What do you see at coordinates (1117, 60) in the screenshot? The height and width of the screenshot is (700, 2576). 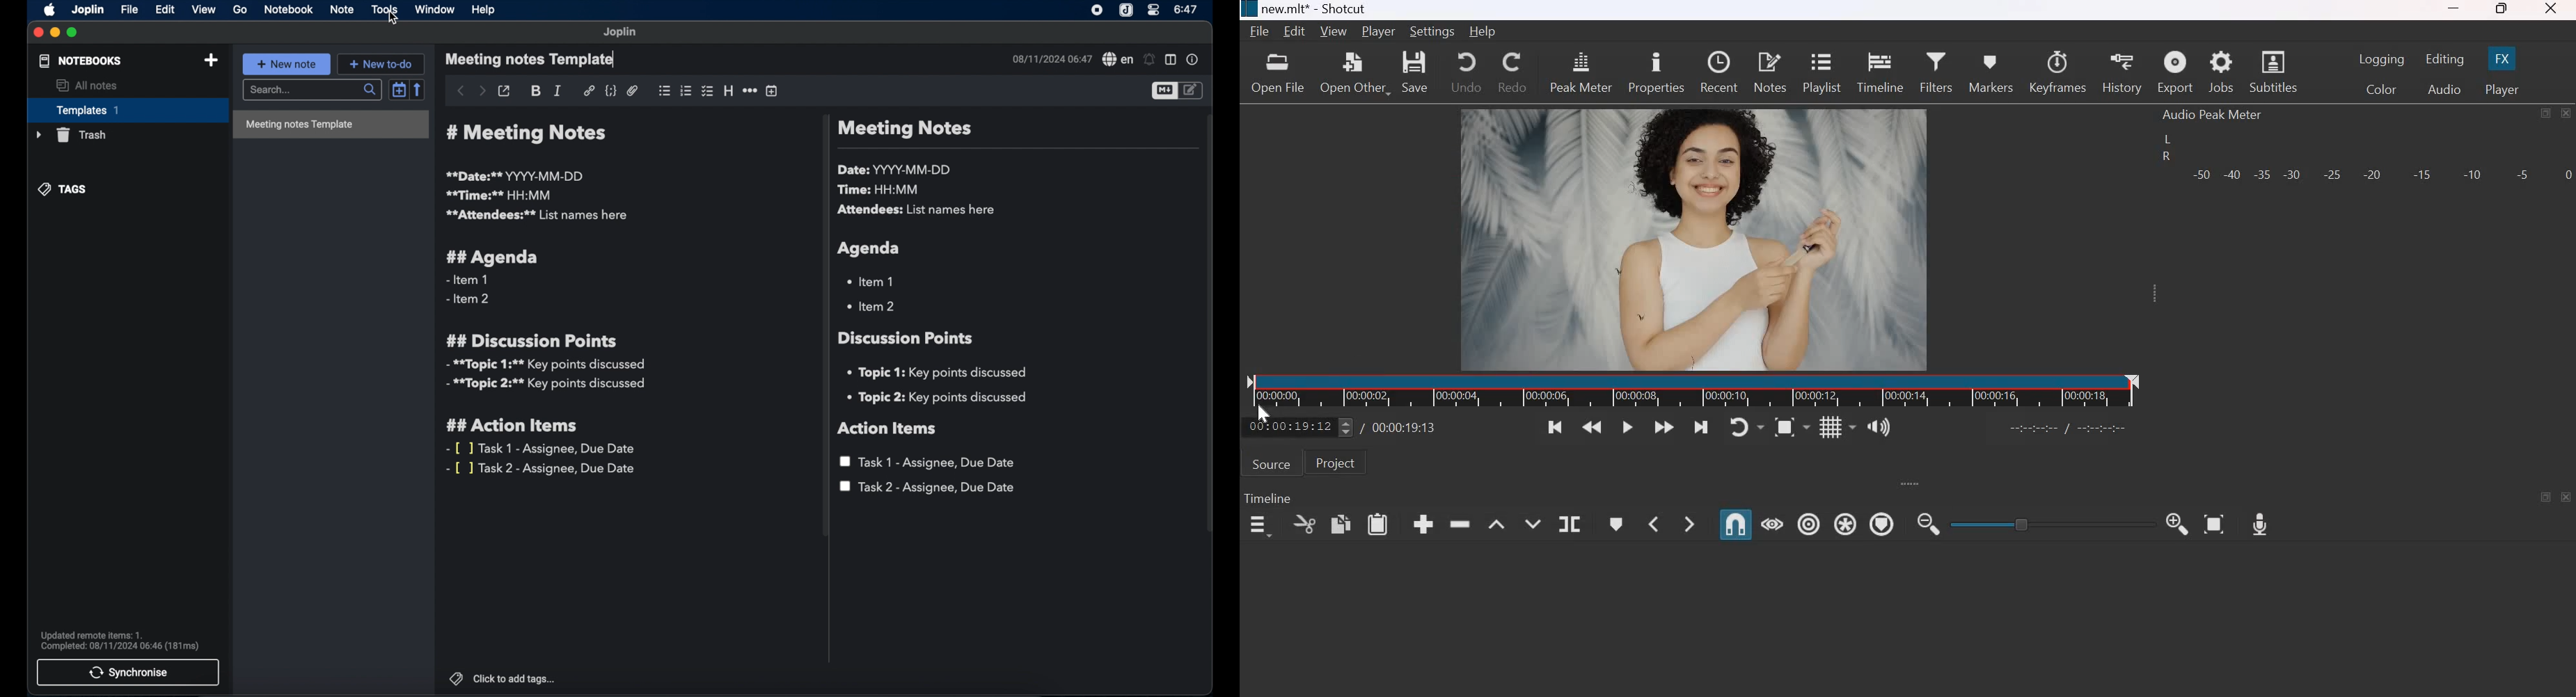 I see `spell checker` at bounding box center [1117, 60].